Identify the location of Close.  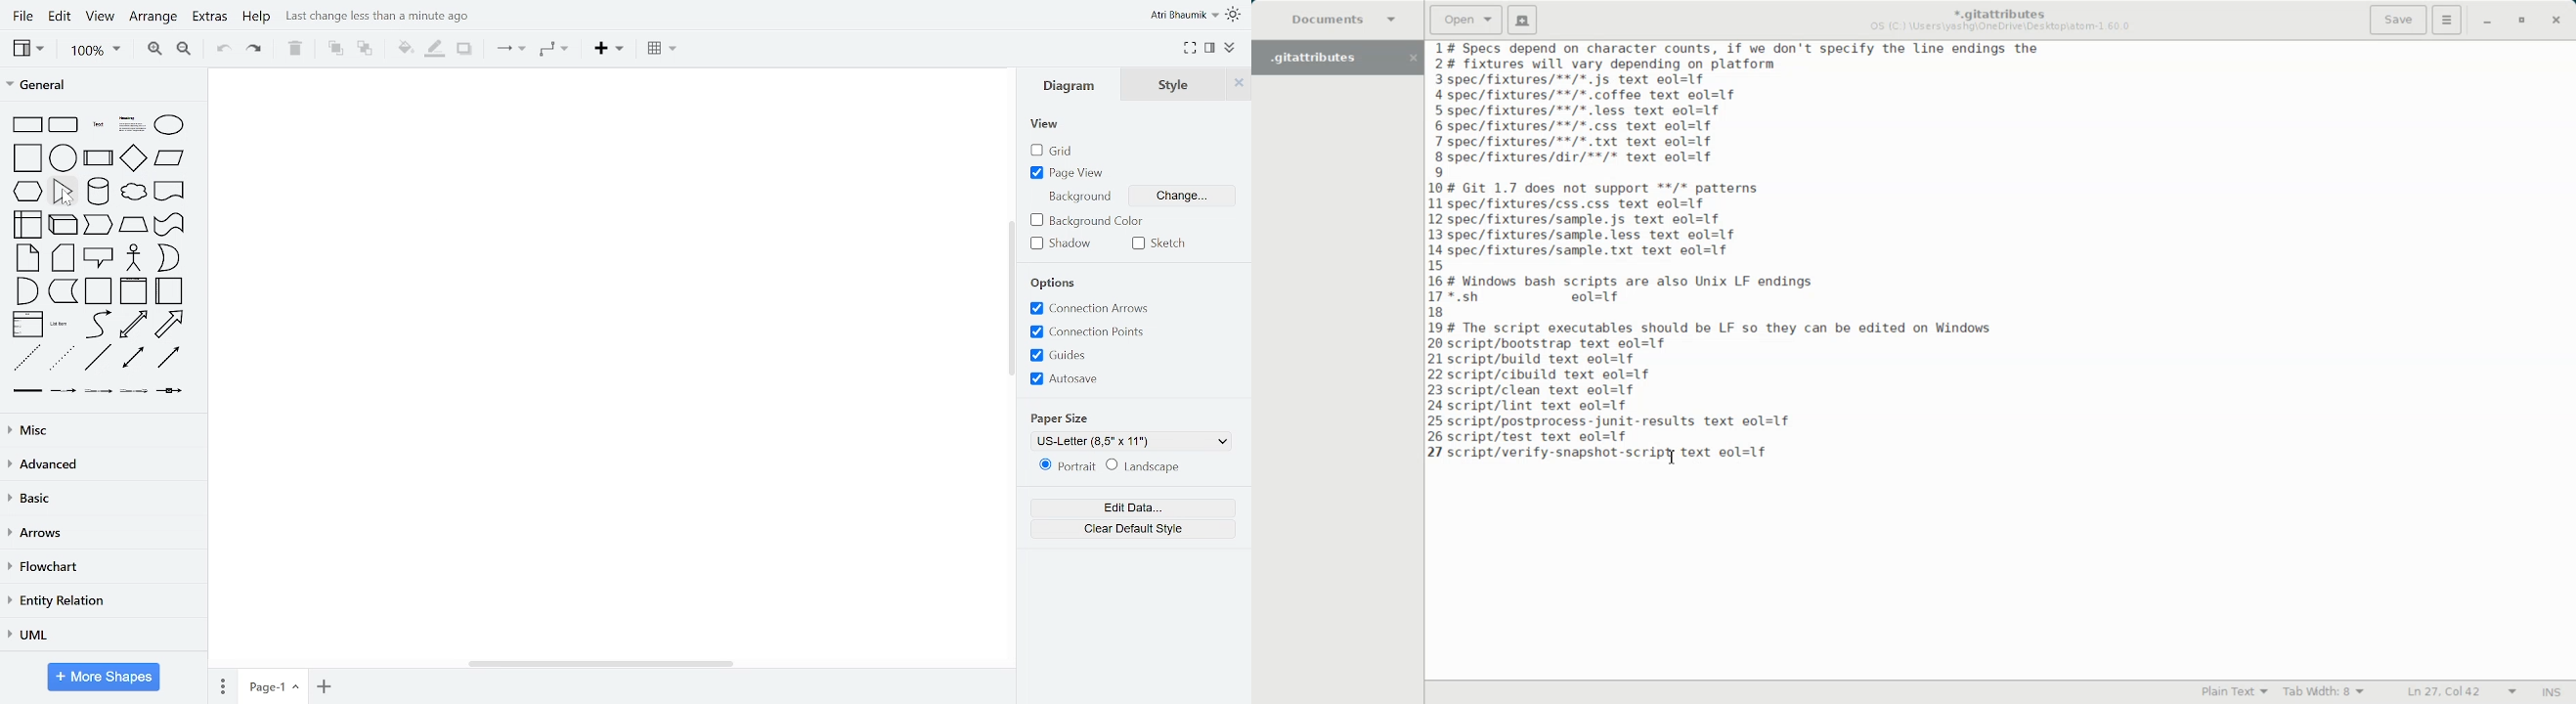
(2556, 21).